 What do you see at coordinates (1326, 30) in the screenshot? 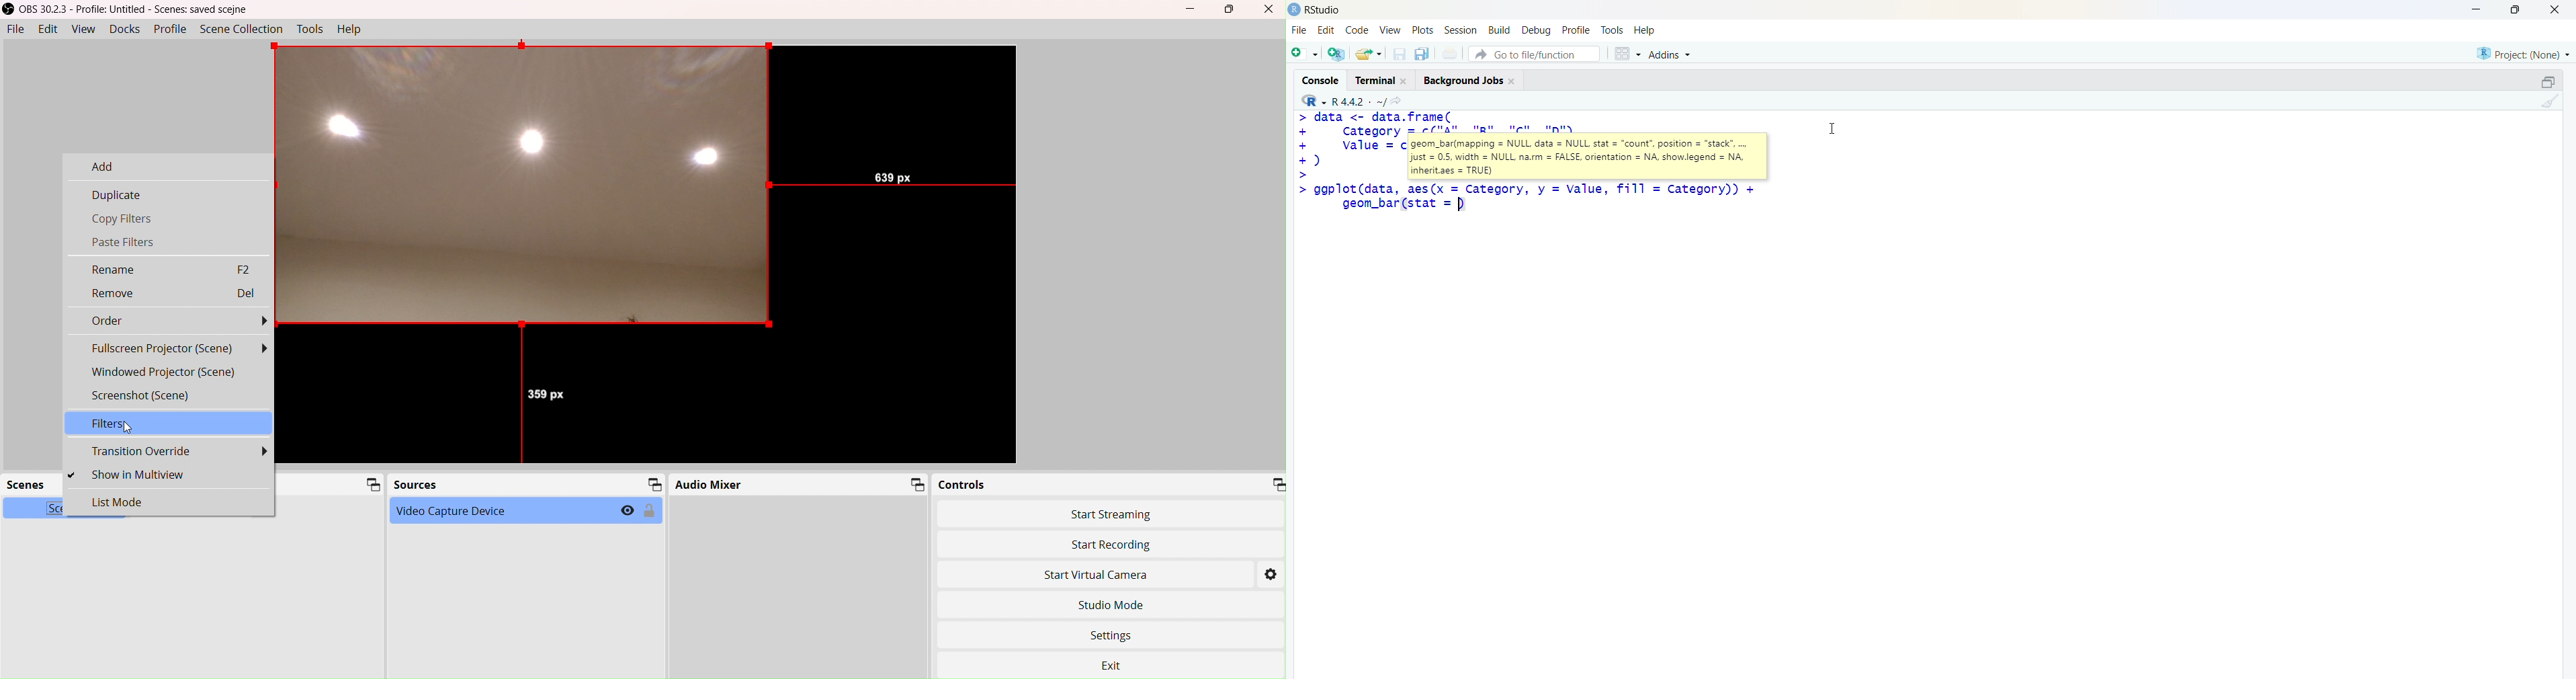
I see `edit` at bounding box center [1326, 30].